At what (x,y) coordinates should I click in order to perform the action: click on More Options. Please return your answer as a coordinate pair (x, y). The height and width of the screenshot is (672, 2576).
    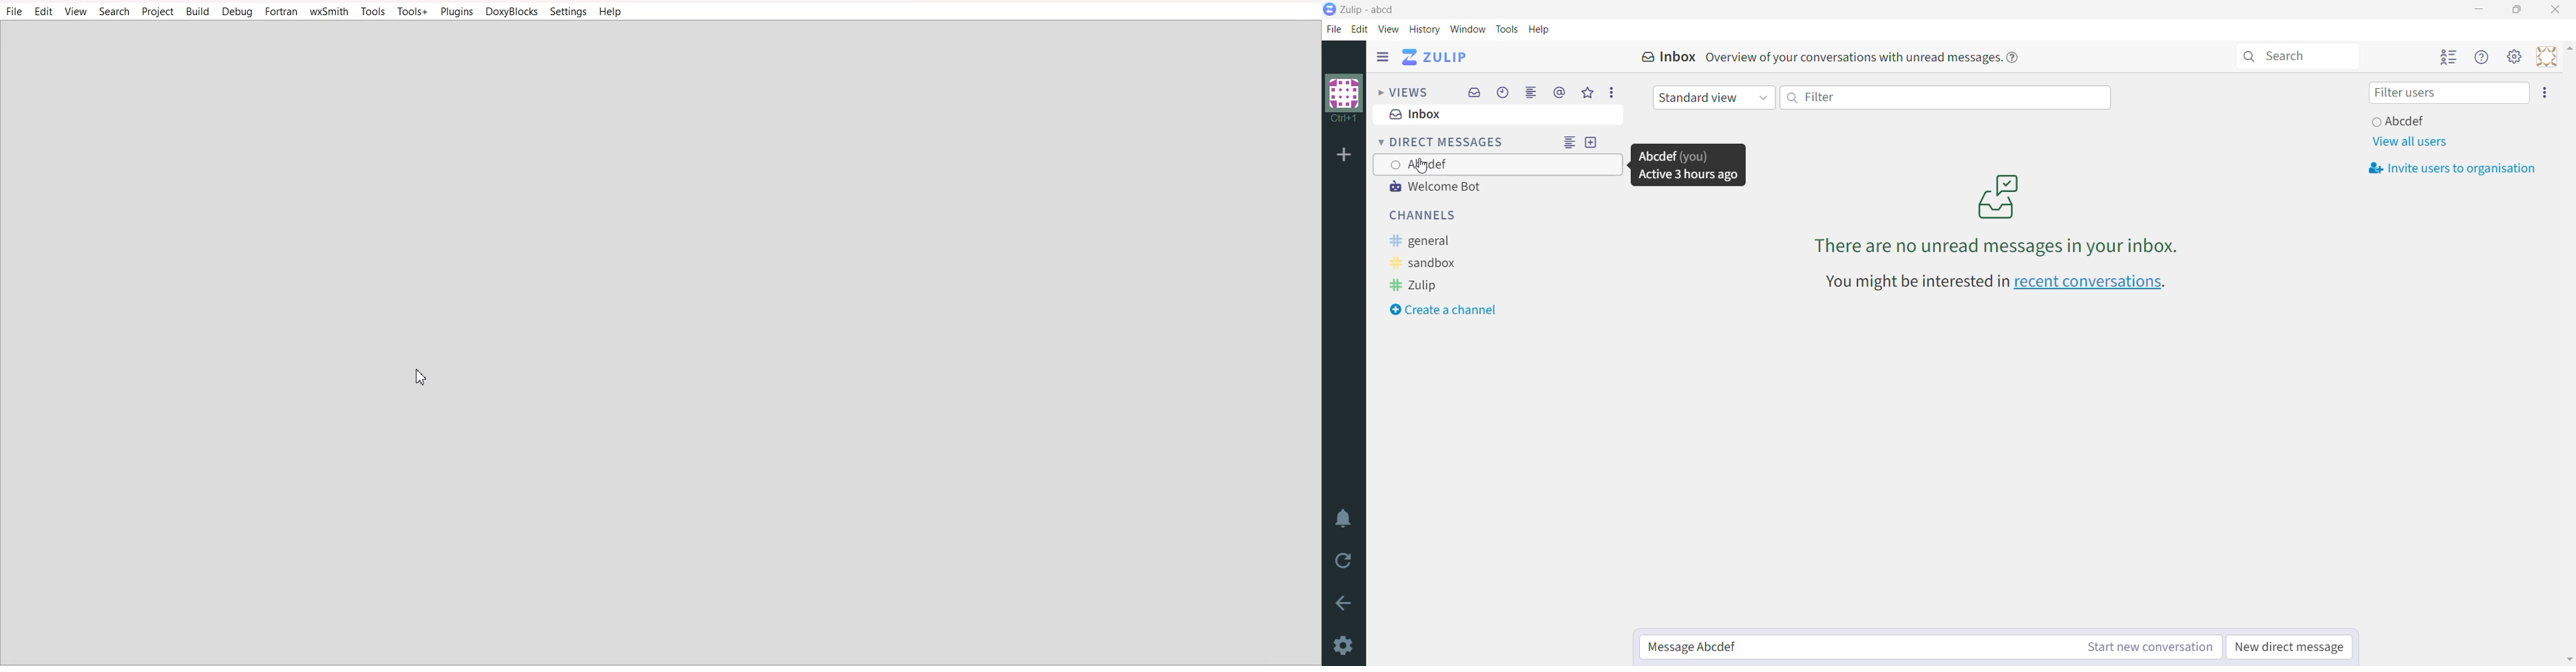
    Looking at the image, I should click on (1610, 92).